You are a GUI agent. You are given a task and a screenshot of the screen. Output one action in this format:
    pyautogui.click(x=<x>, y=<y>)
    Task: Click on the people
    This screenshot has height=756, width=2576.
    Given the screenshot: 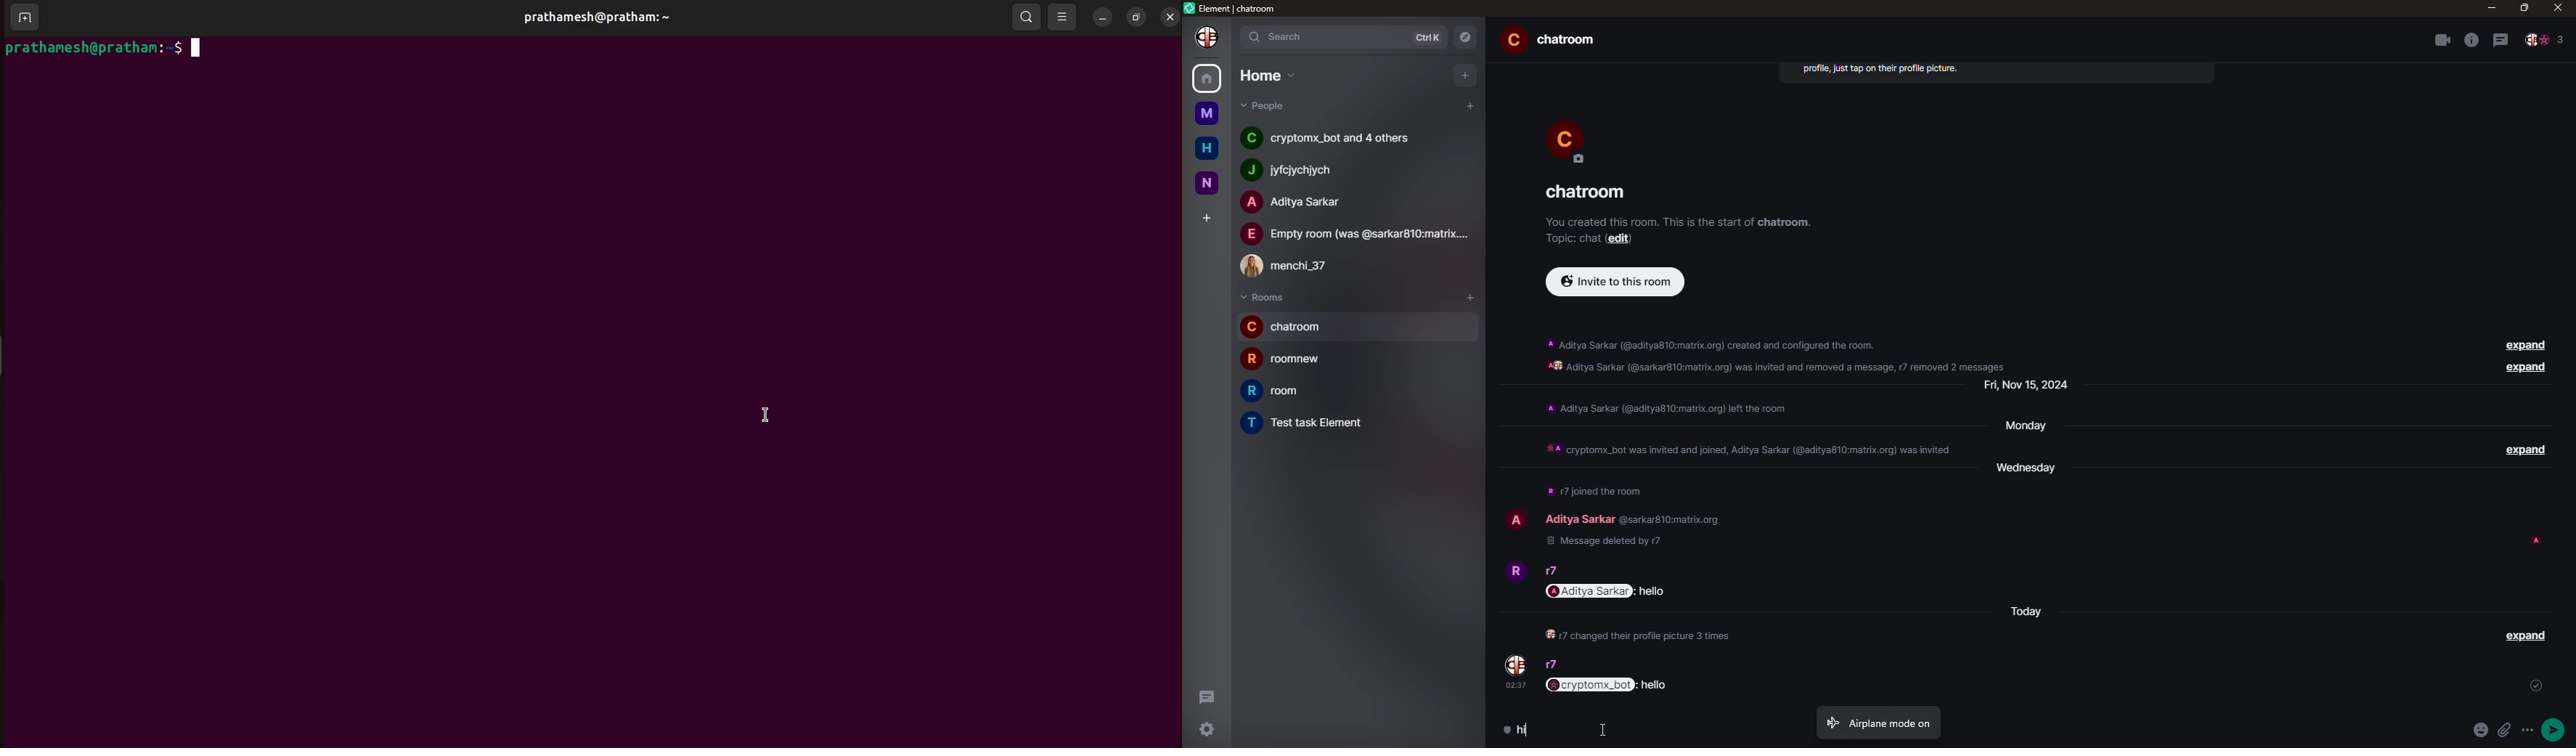 What is the action you would take?
    pyautogui.click(x=1554, y=665)
    